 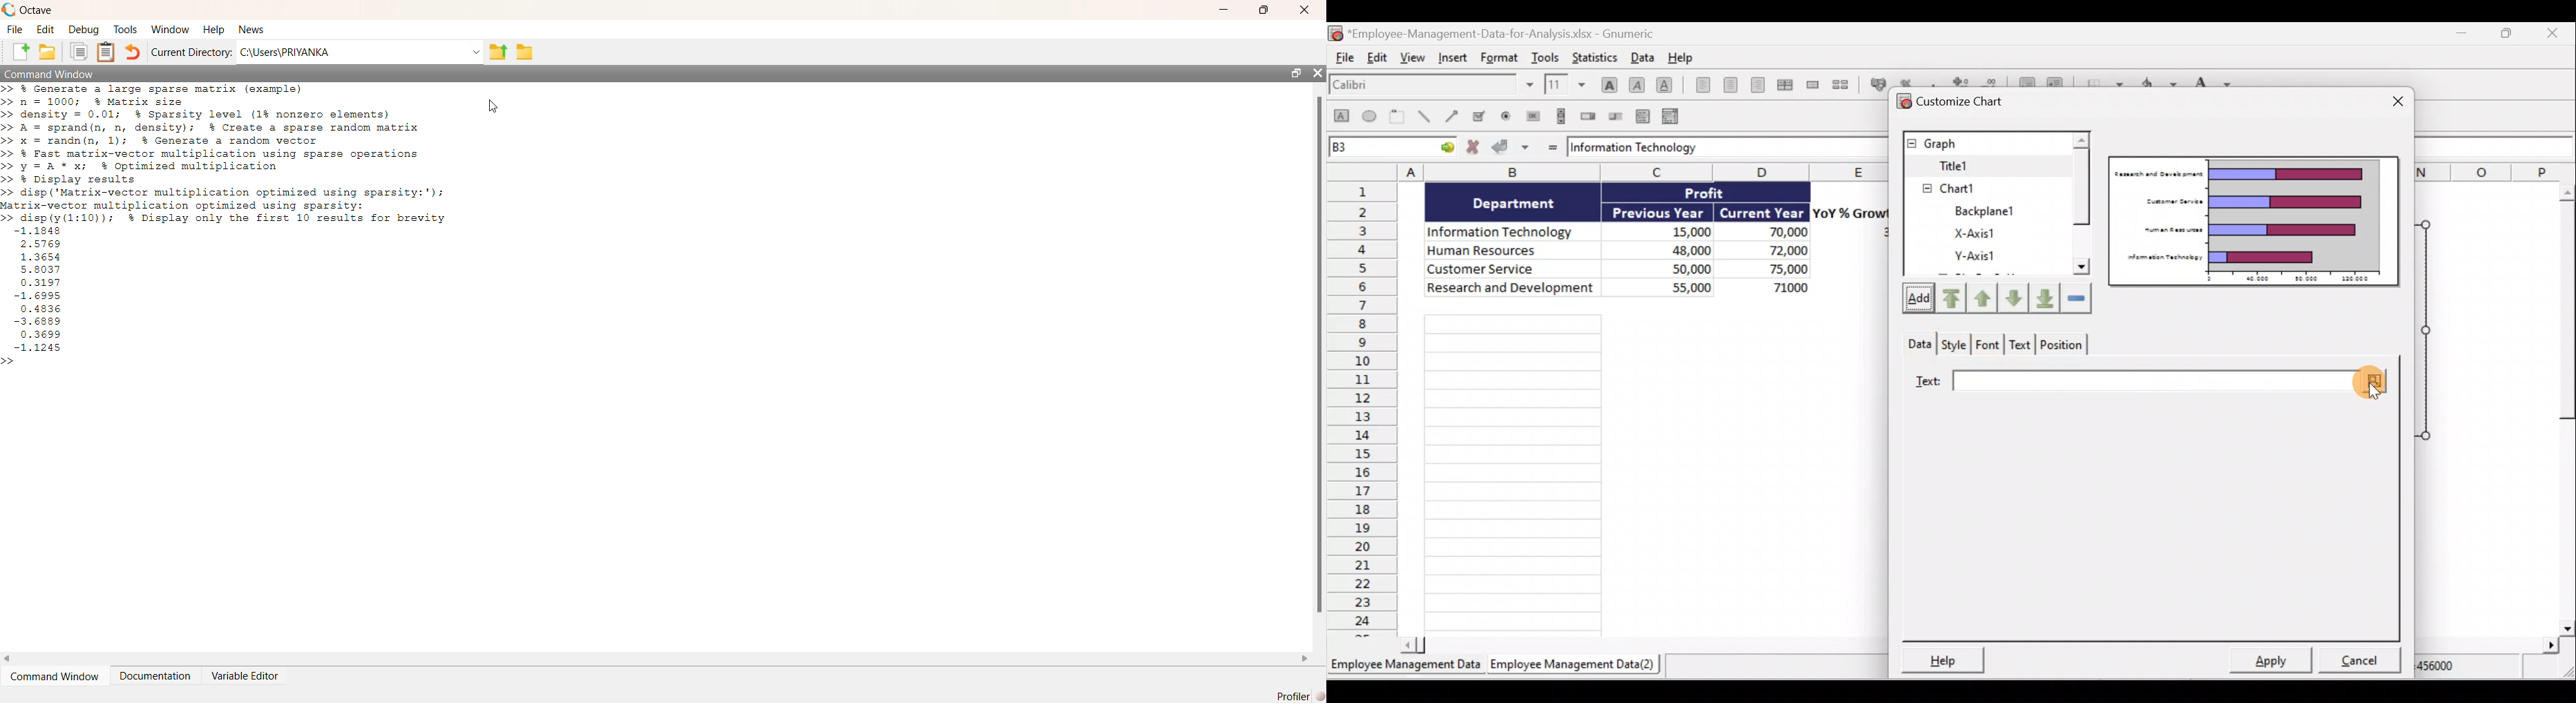 What do you see at coordinates (2065, 346) in the screenshot?
I see `Position` at bounding box center [2065, 346].